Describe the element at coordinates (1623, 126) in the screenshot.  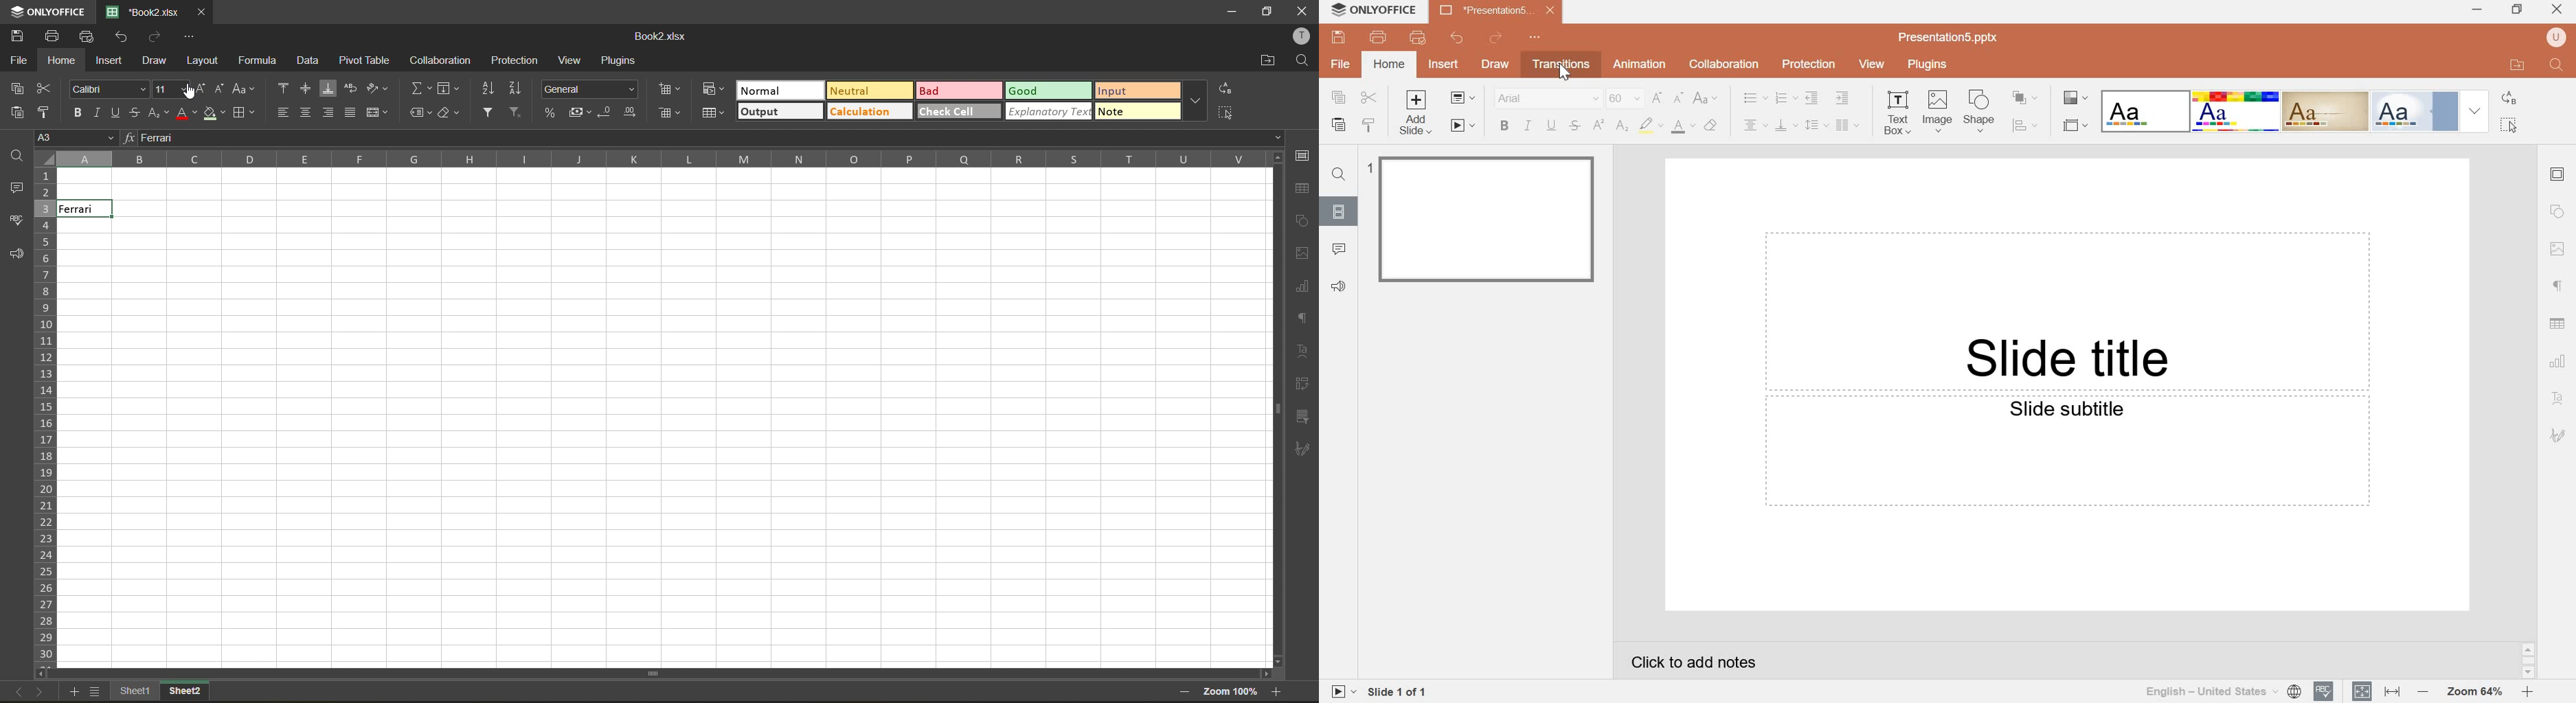
I see `subscript` at that location.